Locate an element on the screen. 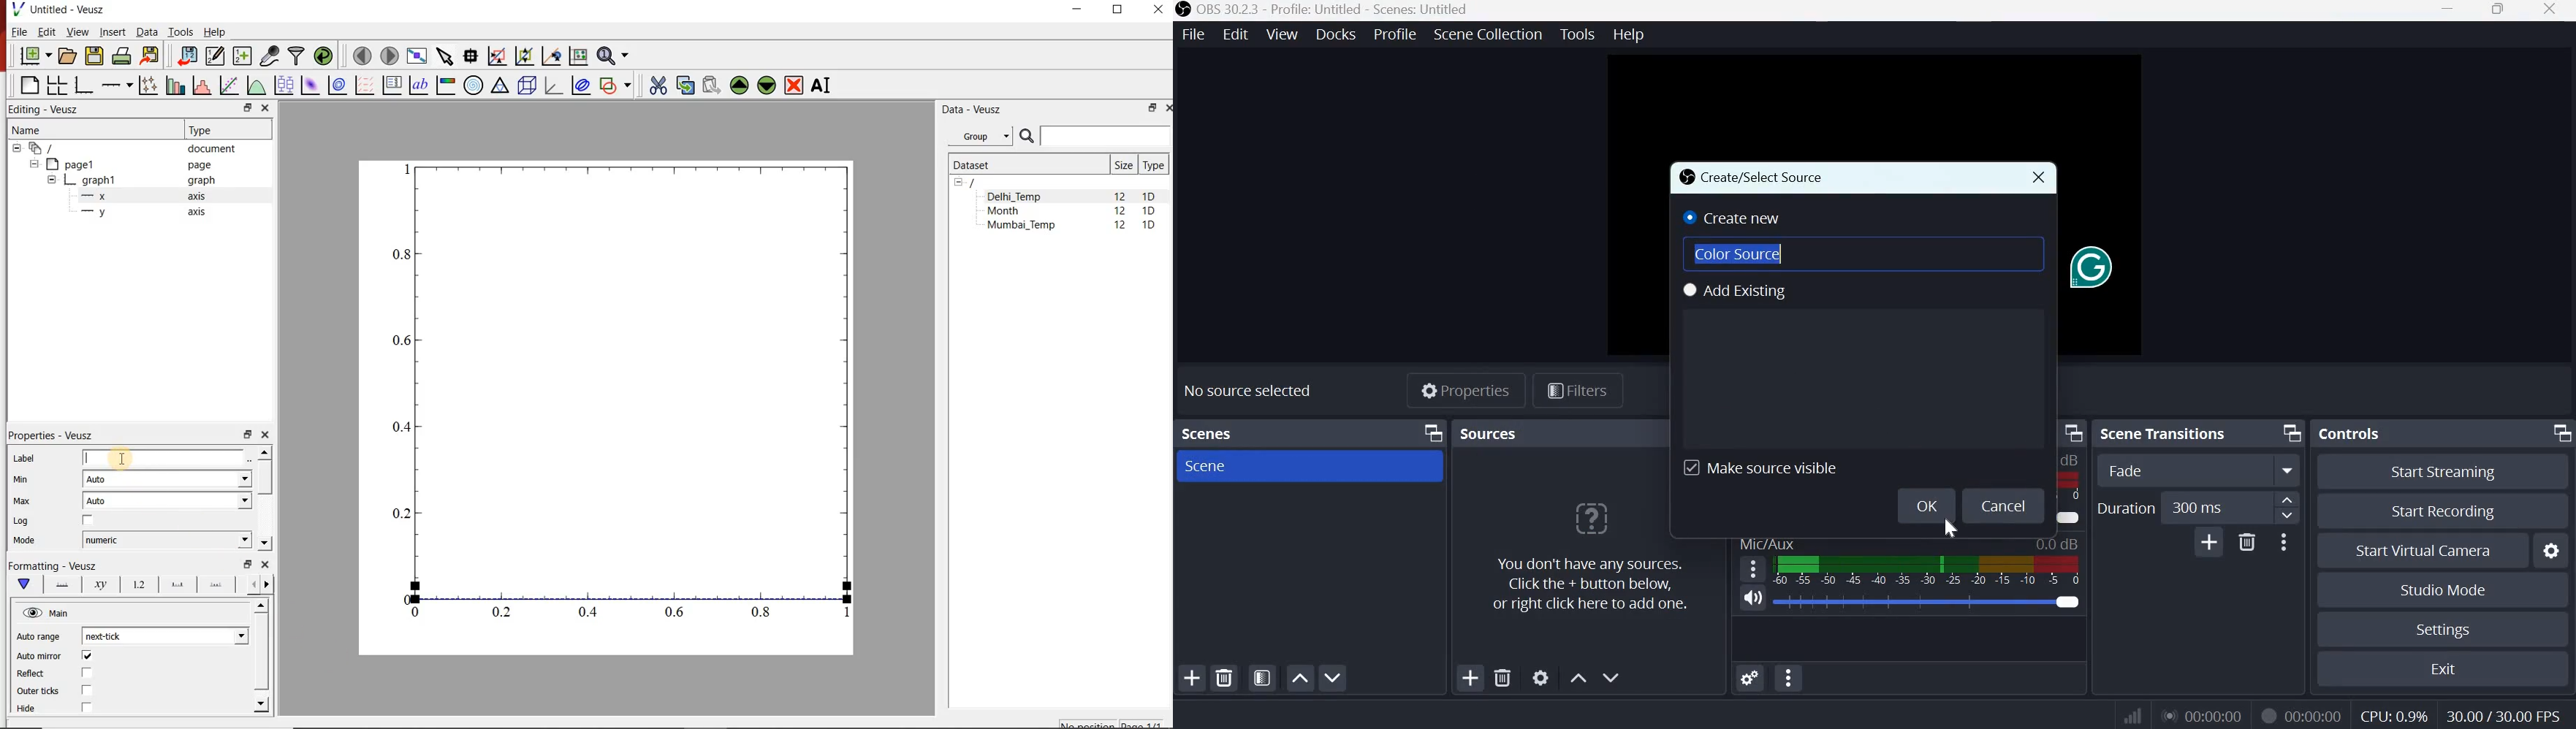 The height and width of the screenshot is (756, 2576). MINIMIZE is located at coordinates (1079, 10).